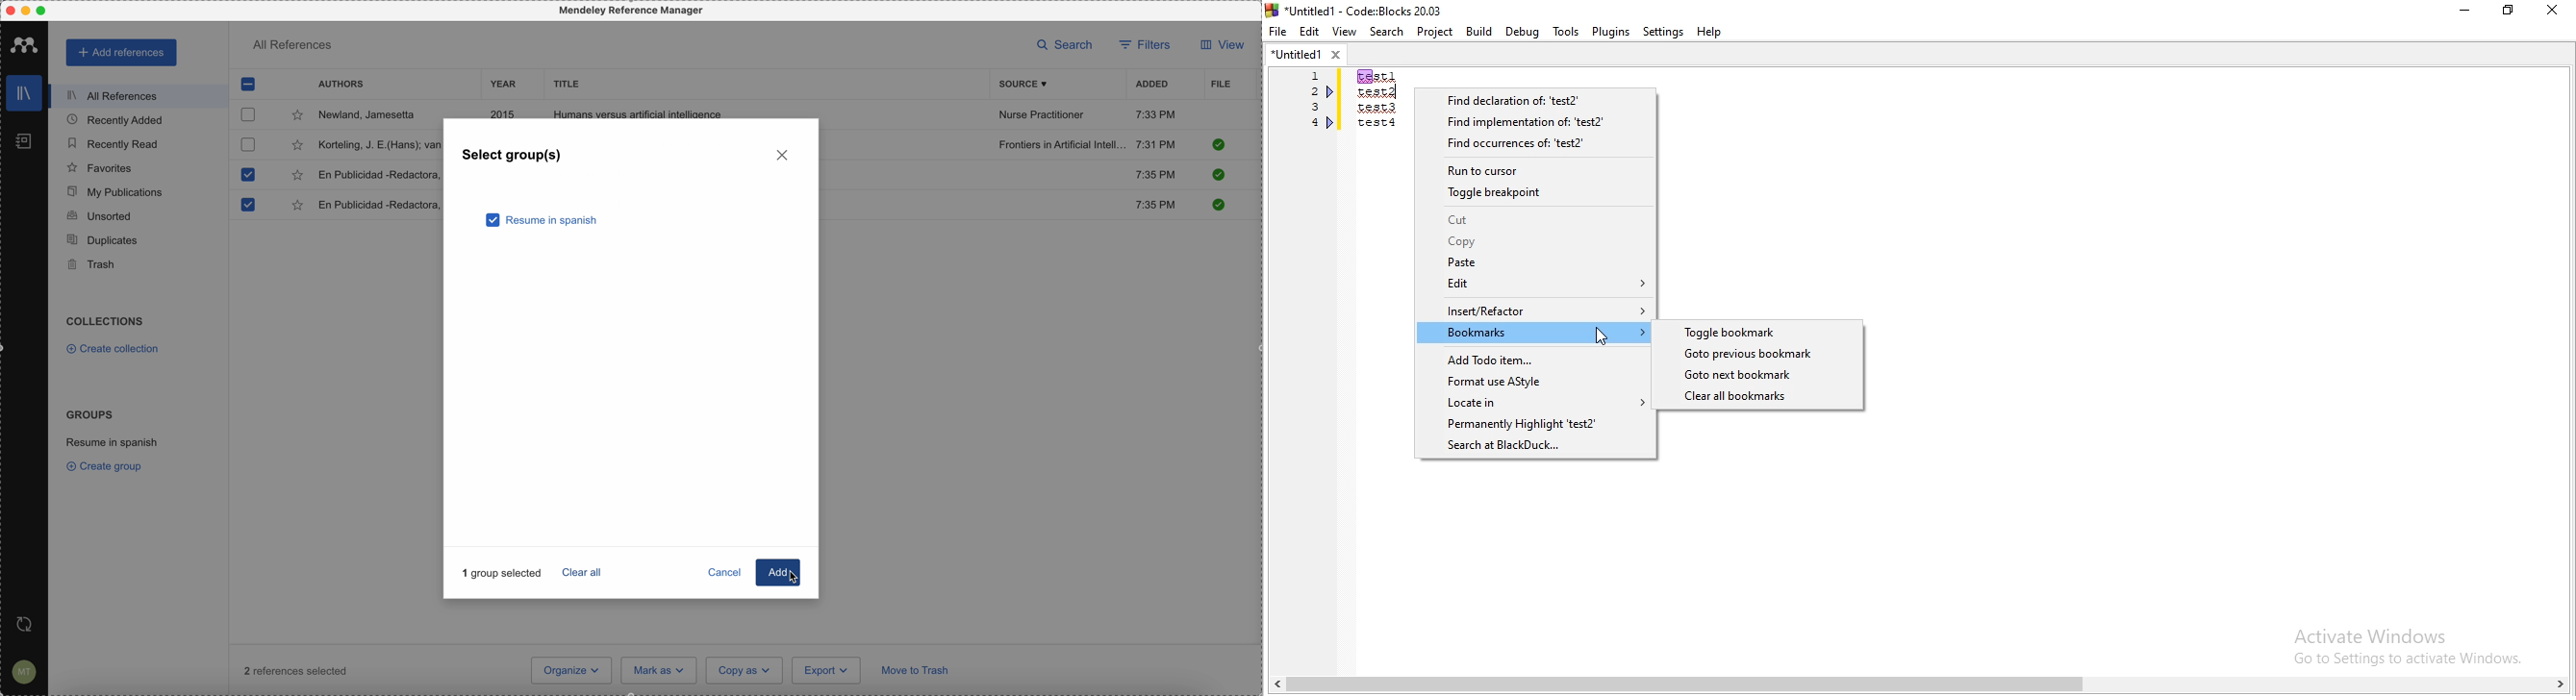 The image size is (2576, 700). Describe the element at coordinates (11, 11) in the screenshot. I see `close program` at that location.